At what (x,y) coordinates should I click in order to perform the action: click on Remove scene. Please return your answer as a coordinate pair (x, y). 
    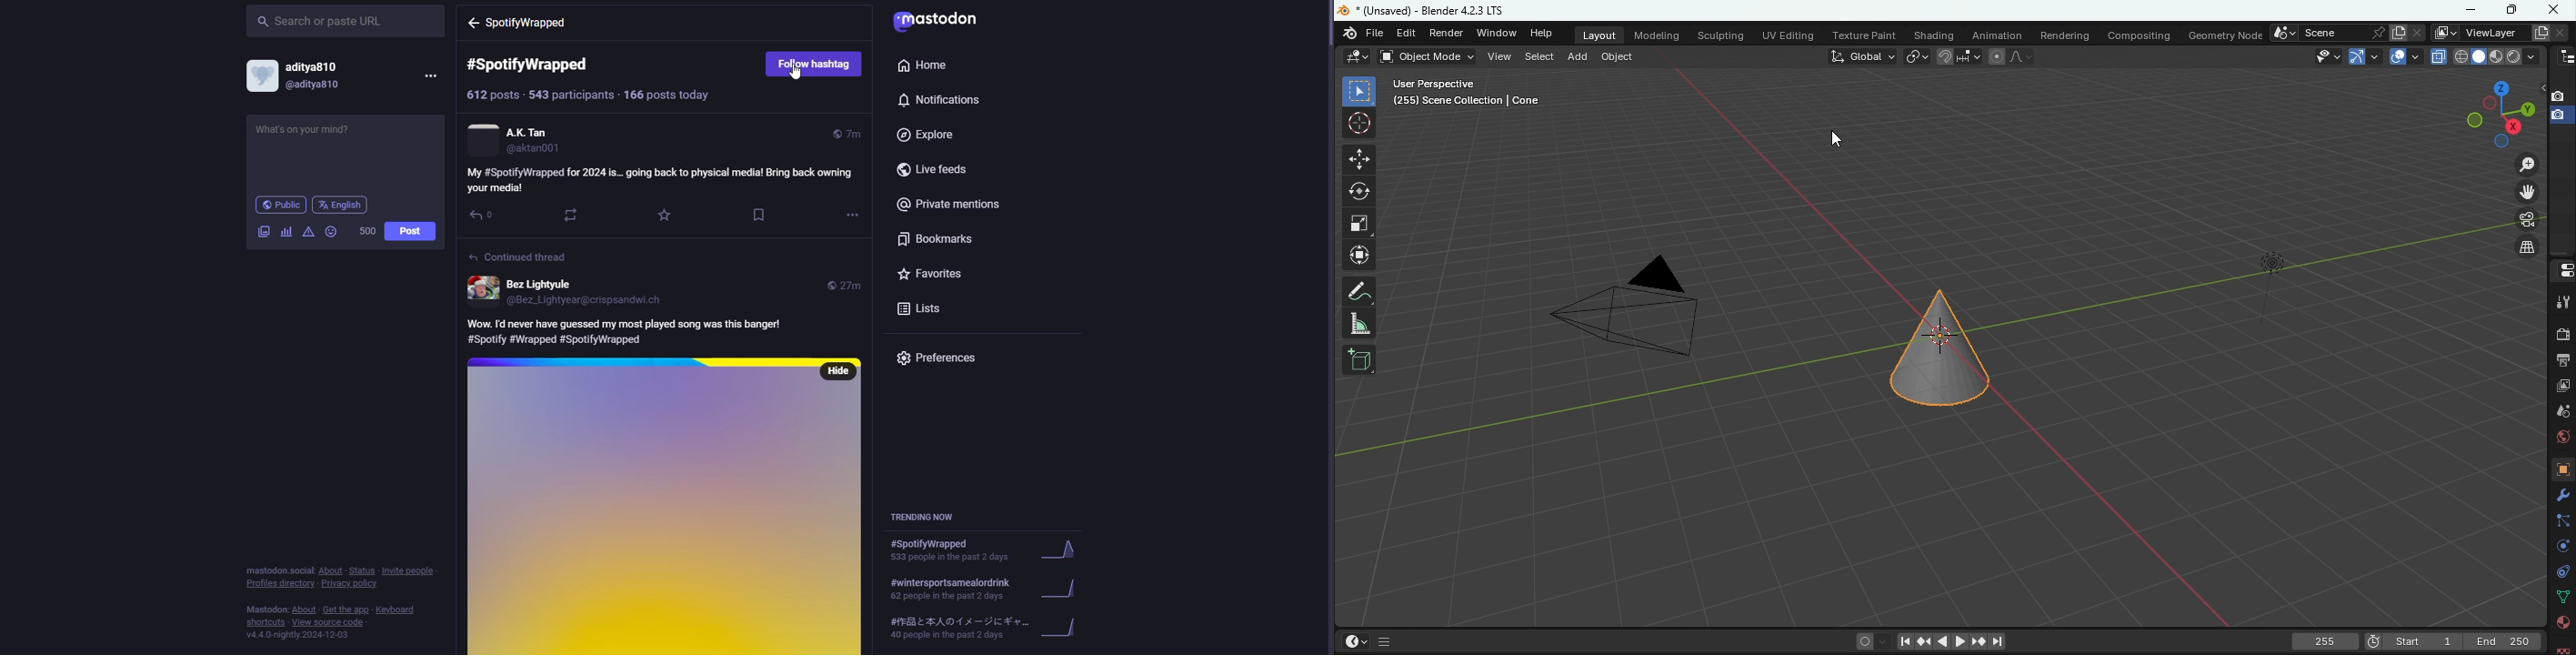
    Looking at the image, I should click on (2417, 33).